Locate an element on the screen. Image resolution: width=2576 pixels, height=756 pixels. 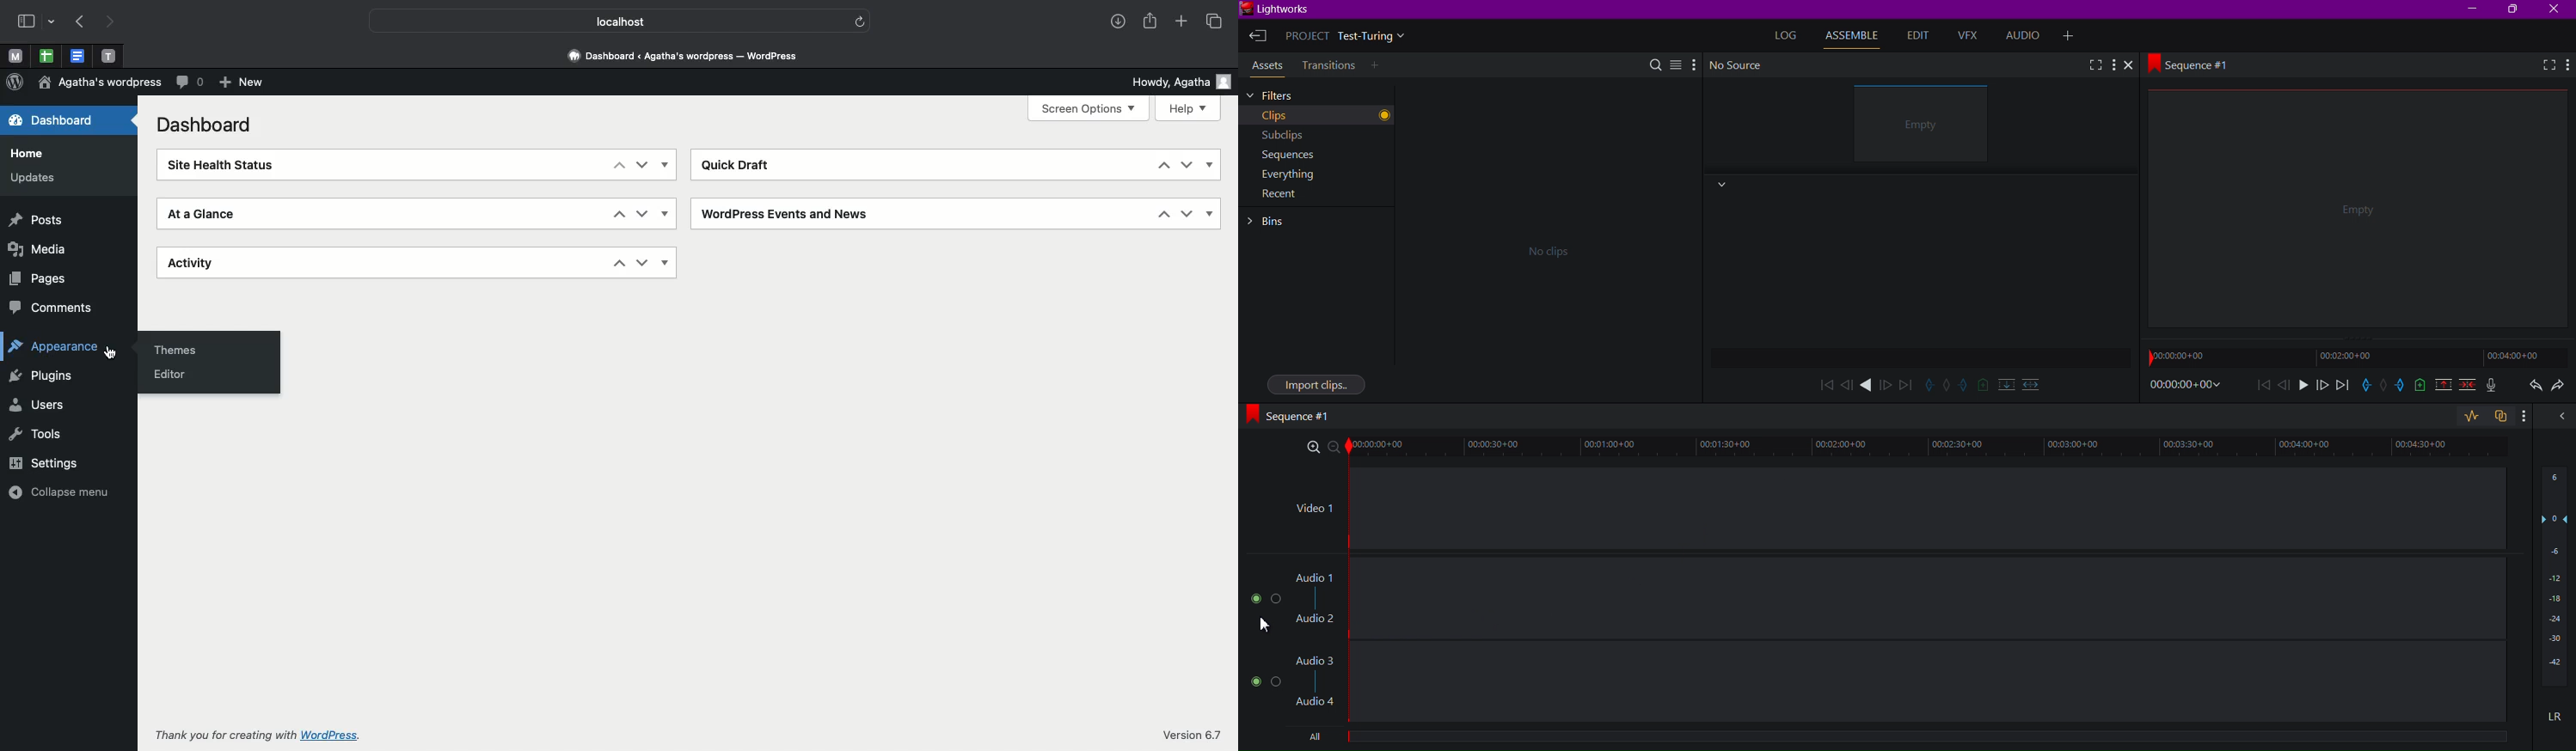
Pinned tab is located at coordinates (15, 57).